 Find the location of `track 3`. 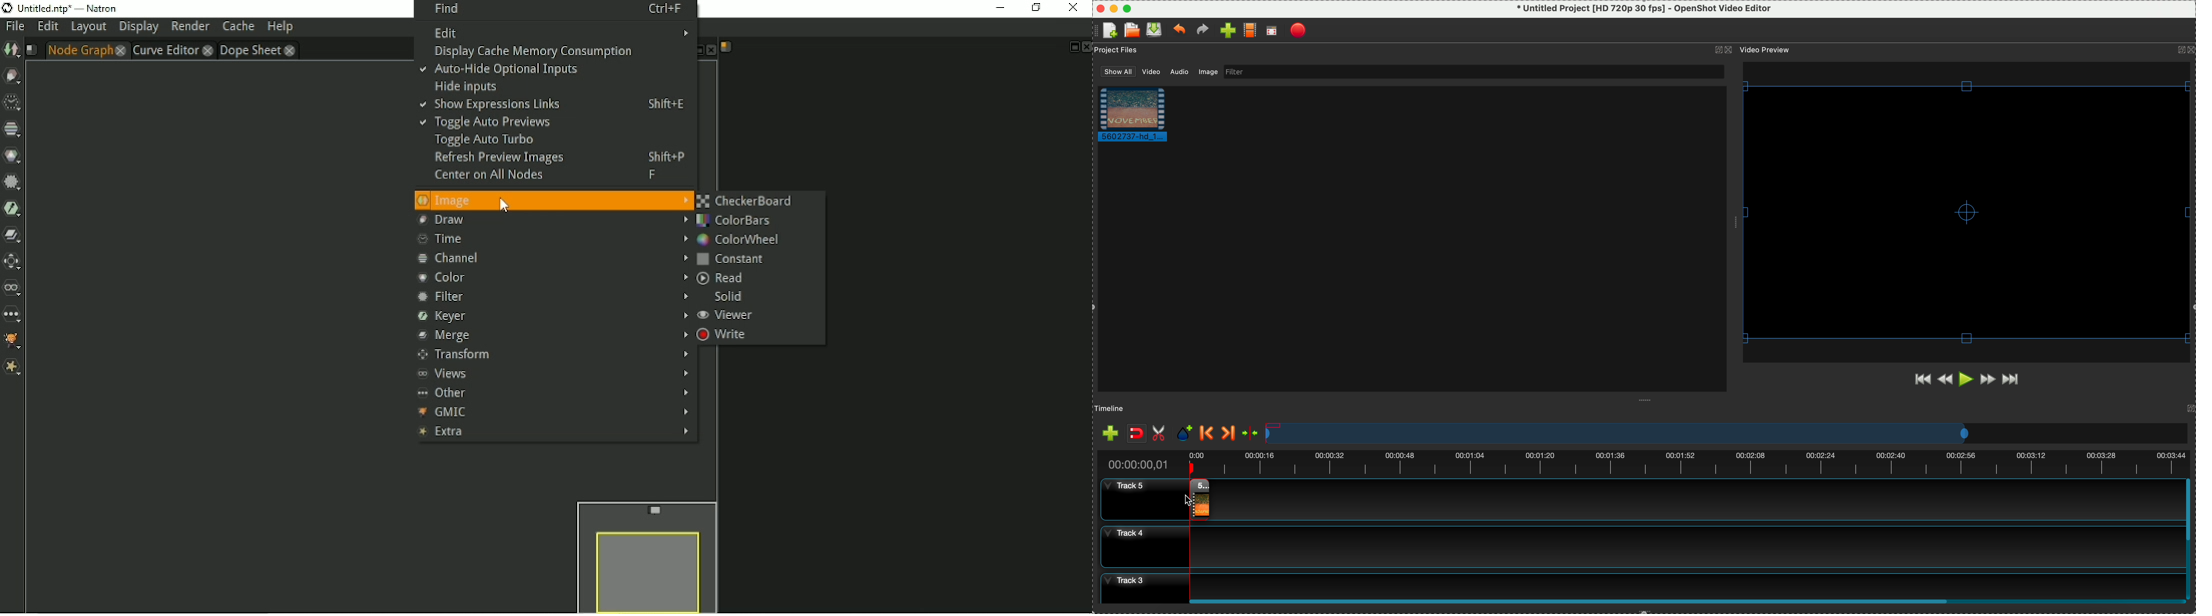

track 3 is located at coordinates (1636, 583).